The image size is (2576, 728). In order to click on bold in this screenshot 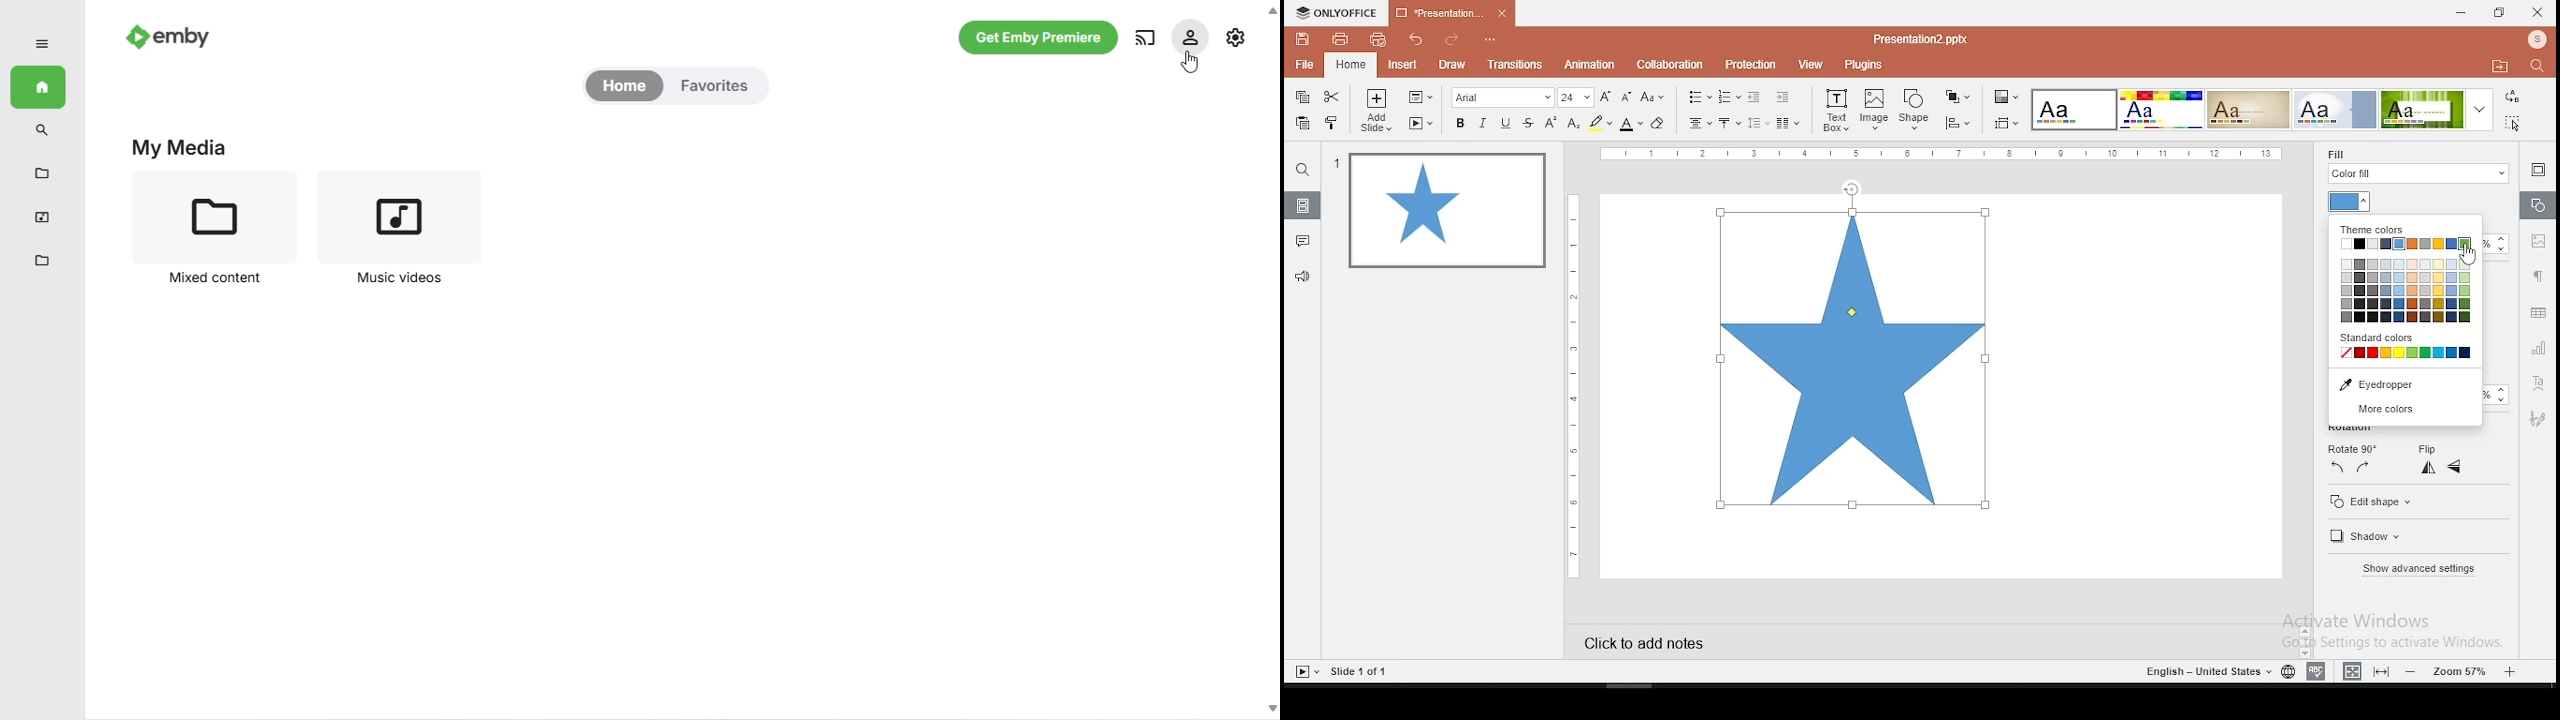, I will do `click(1460, 123)`.